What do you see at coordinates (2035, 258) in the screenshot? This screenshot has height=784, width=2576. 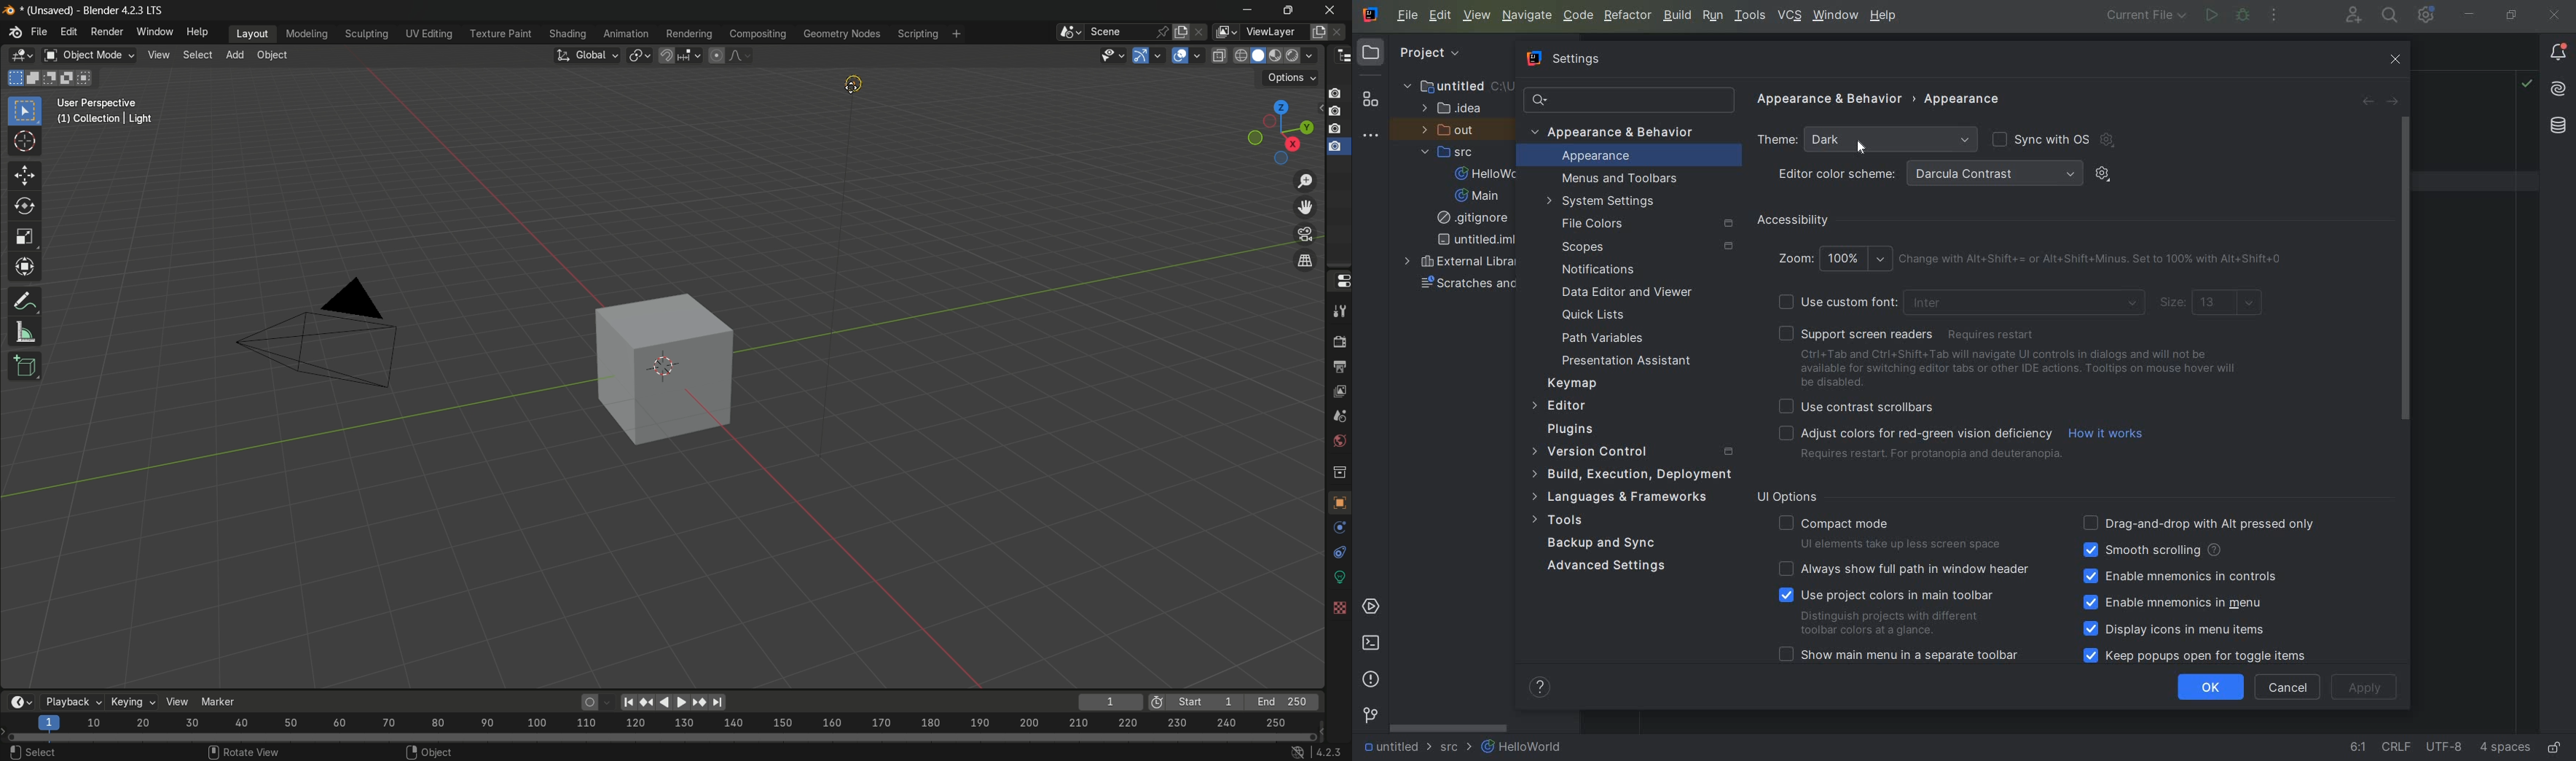 I see `ZOOM: 100% (Information about zooming in and out)` at bounding box center [2035, 258].